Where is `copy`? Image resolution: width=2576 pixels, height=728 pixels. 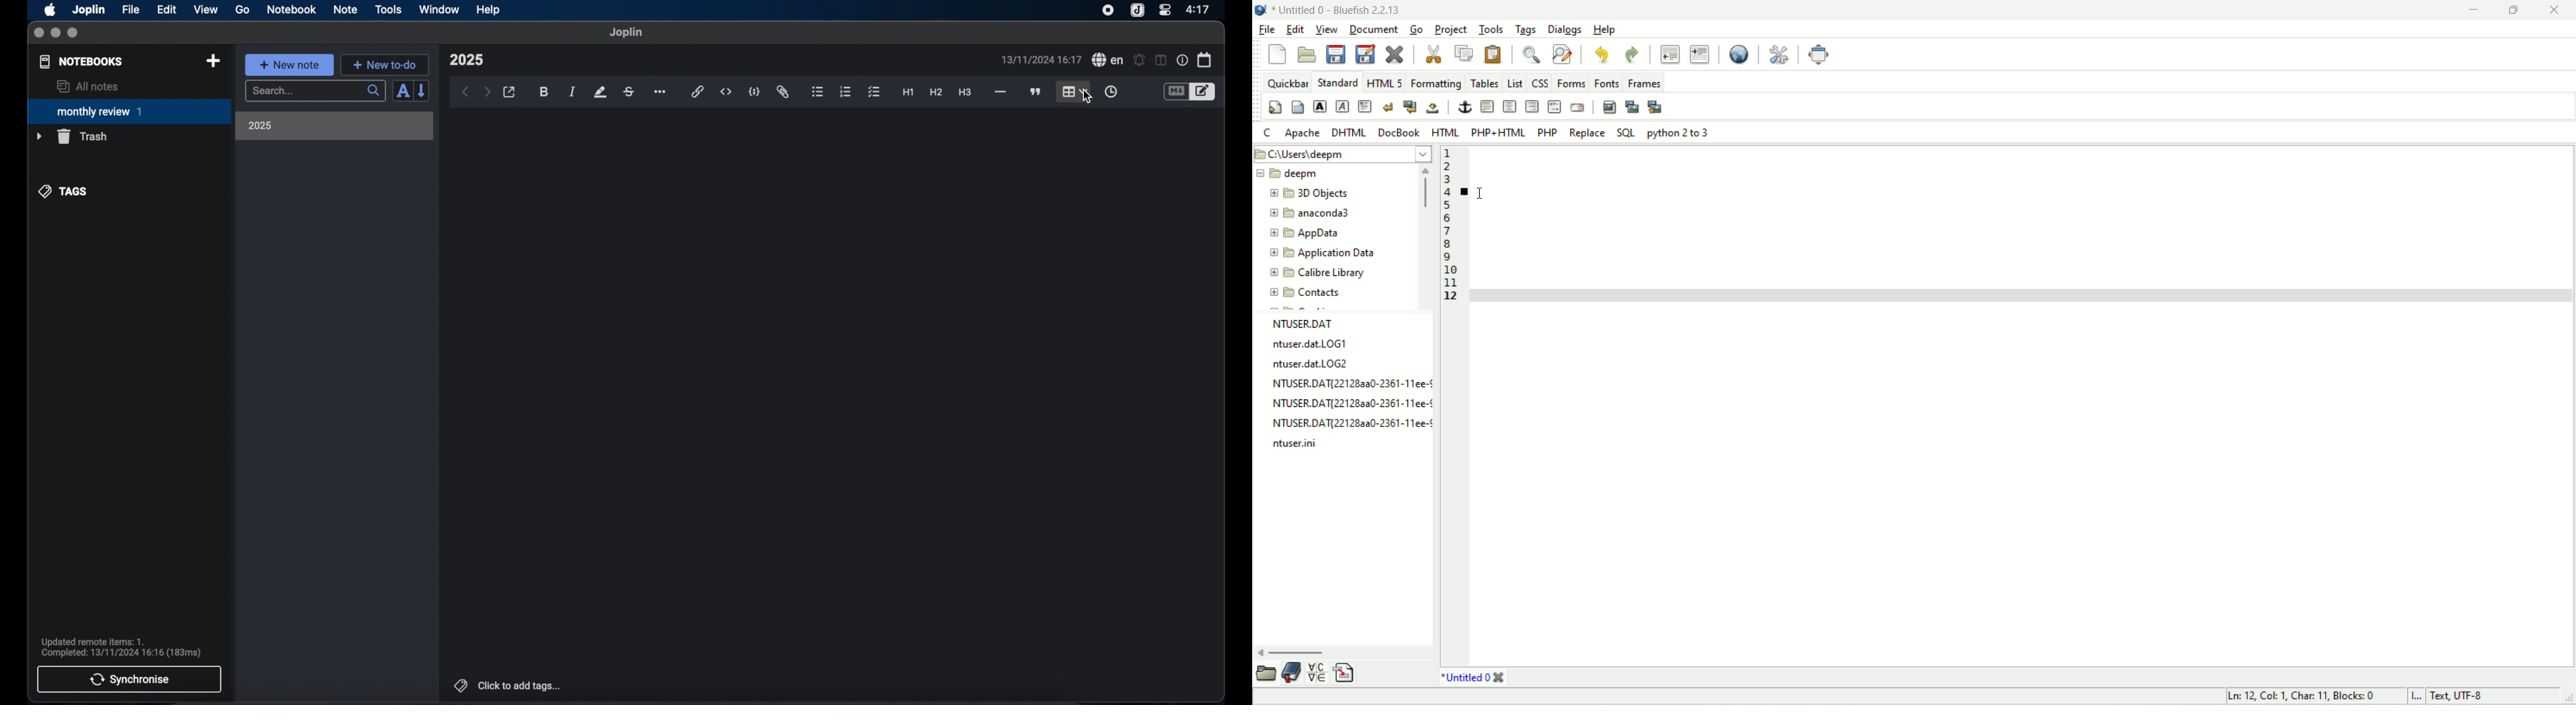
copy is located at coordinates (1463, 53).